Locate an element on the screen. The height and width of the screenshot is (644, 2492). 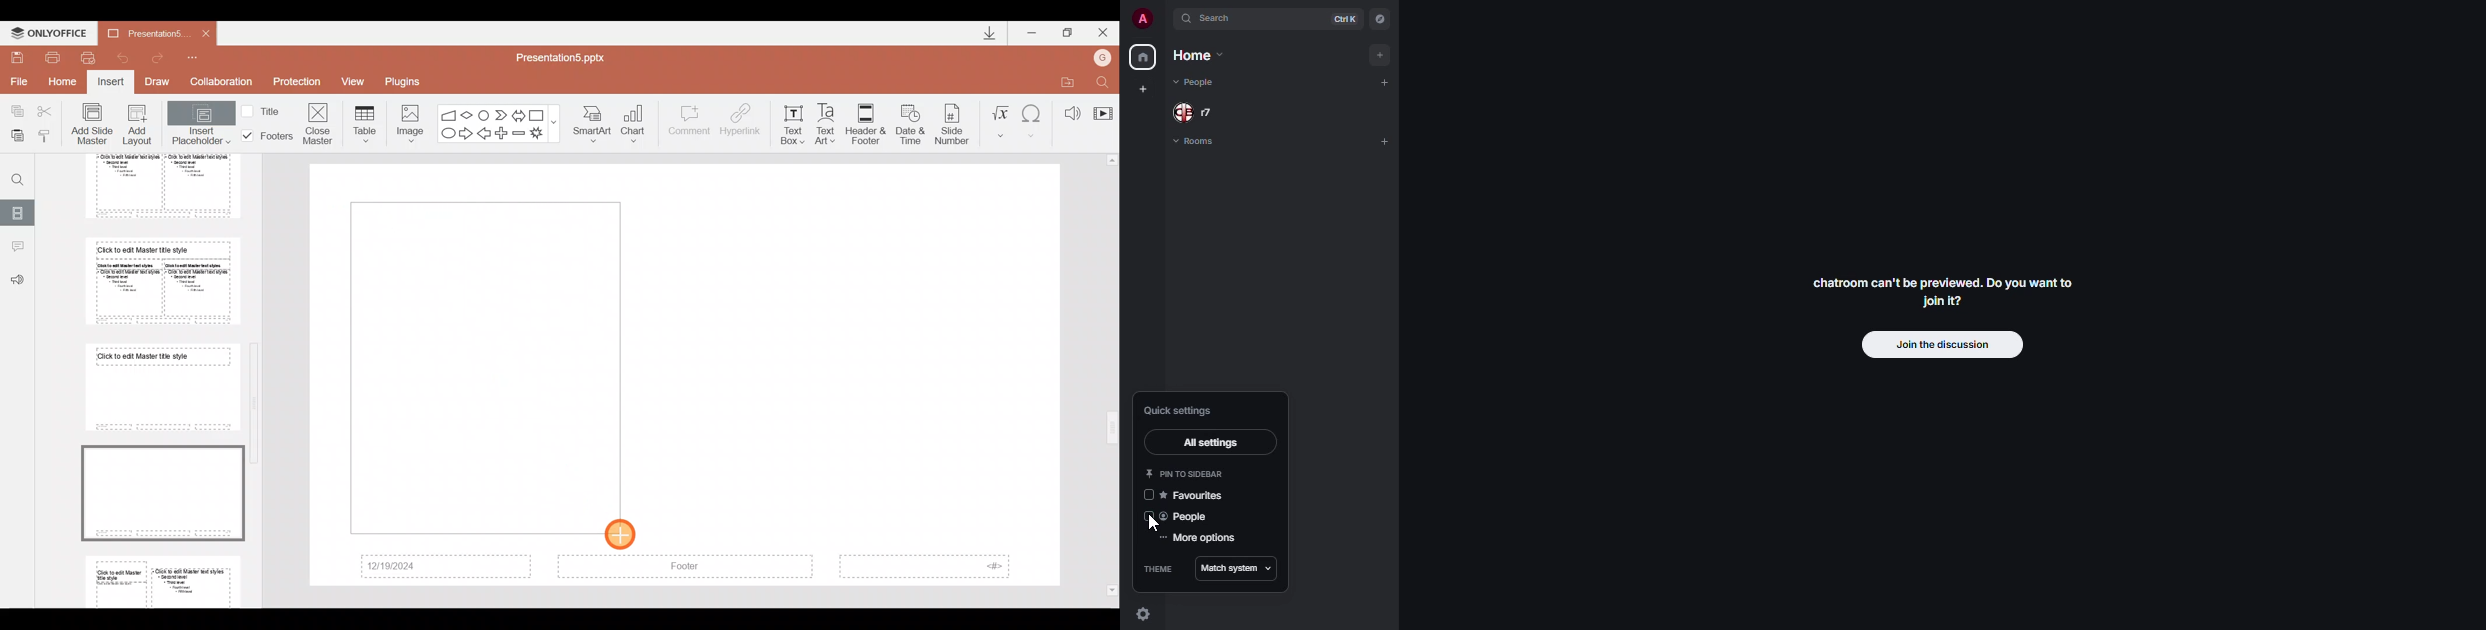
Inserted placeholder on presentation slide is located at coordinates (480, 367).